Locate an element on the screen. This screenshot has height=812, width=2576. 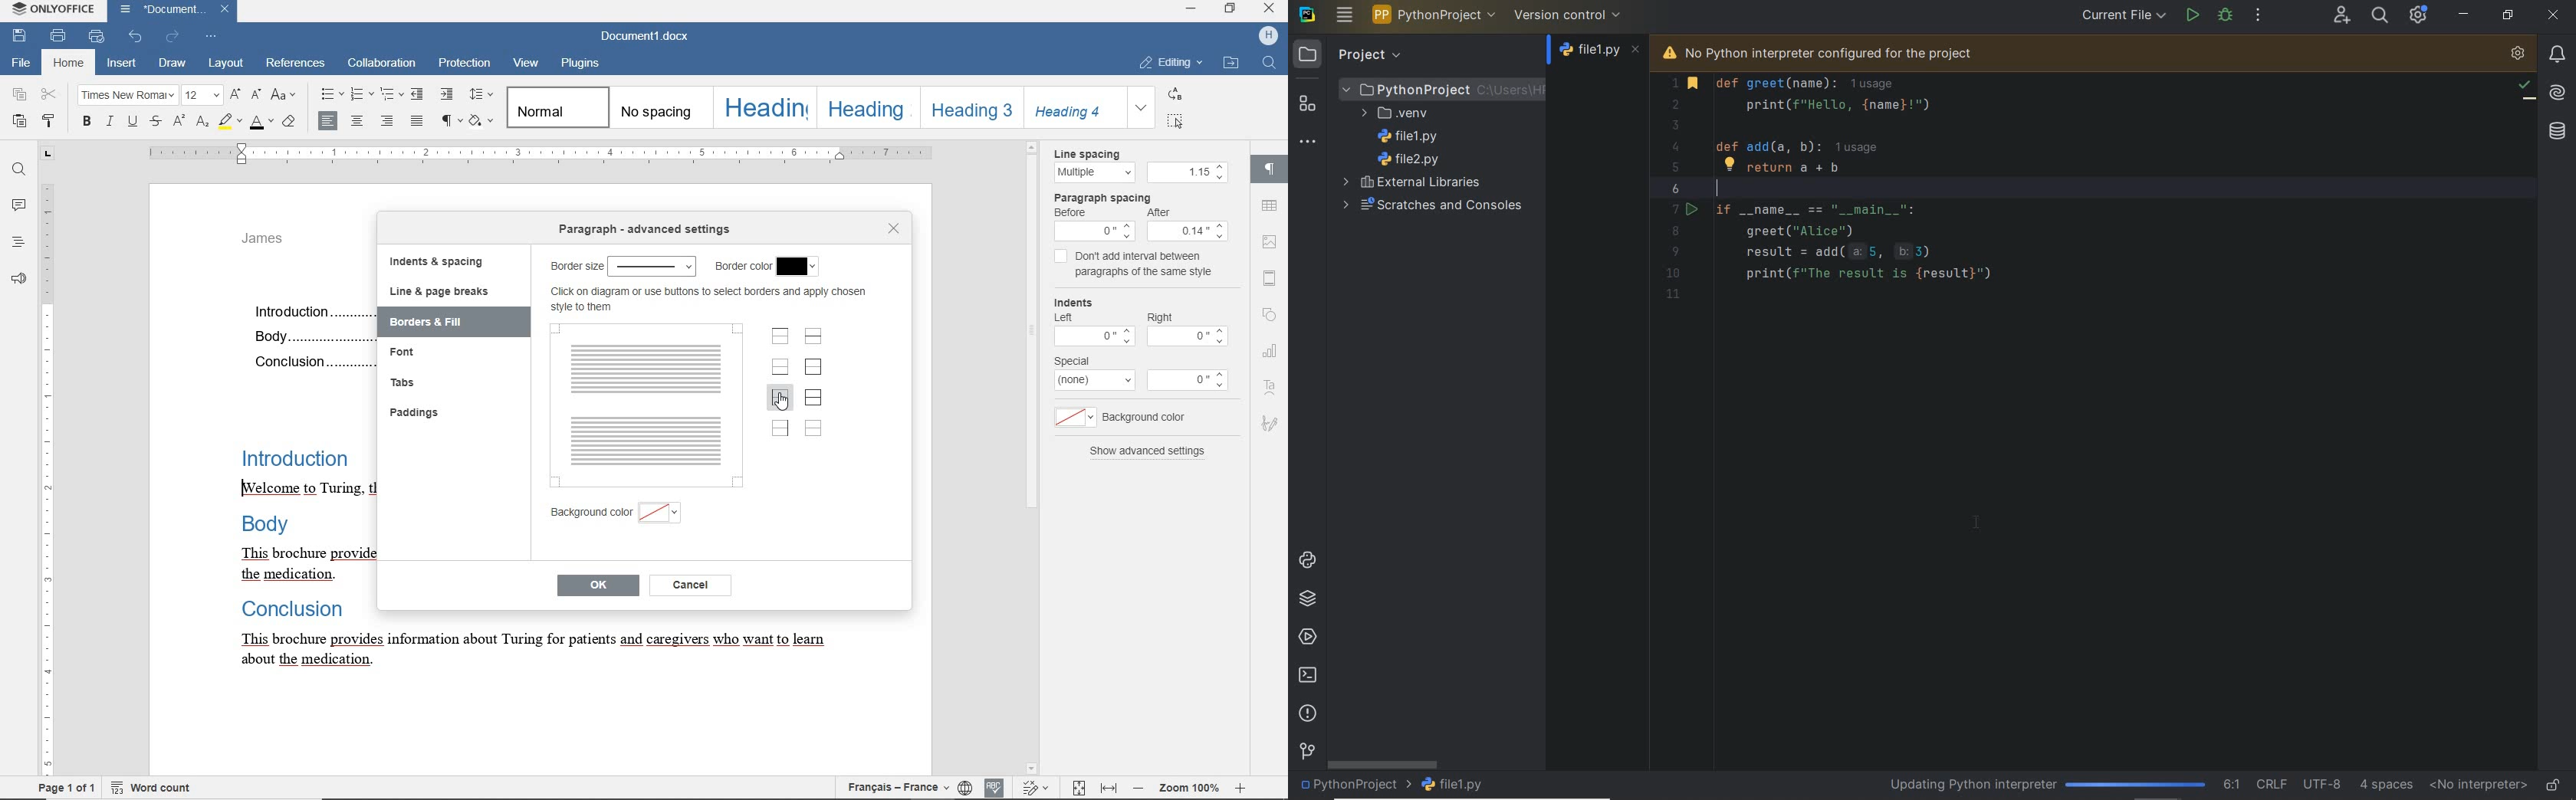
This brochure provides information about Turing for patients and caregivers who want to learn
about the medication. is located at coordinates (540, 653).